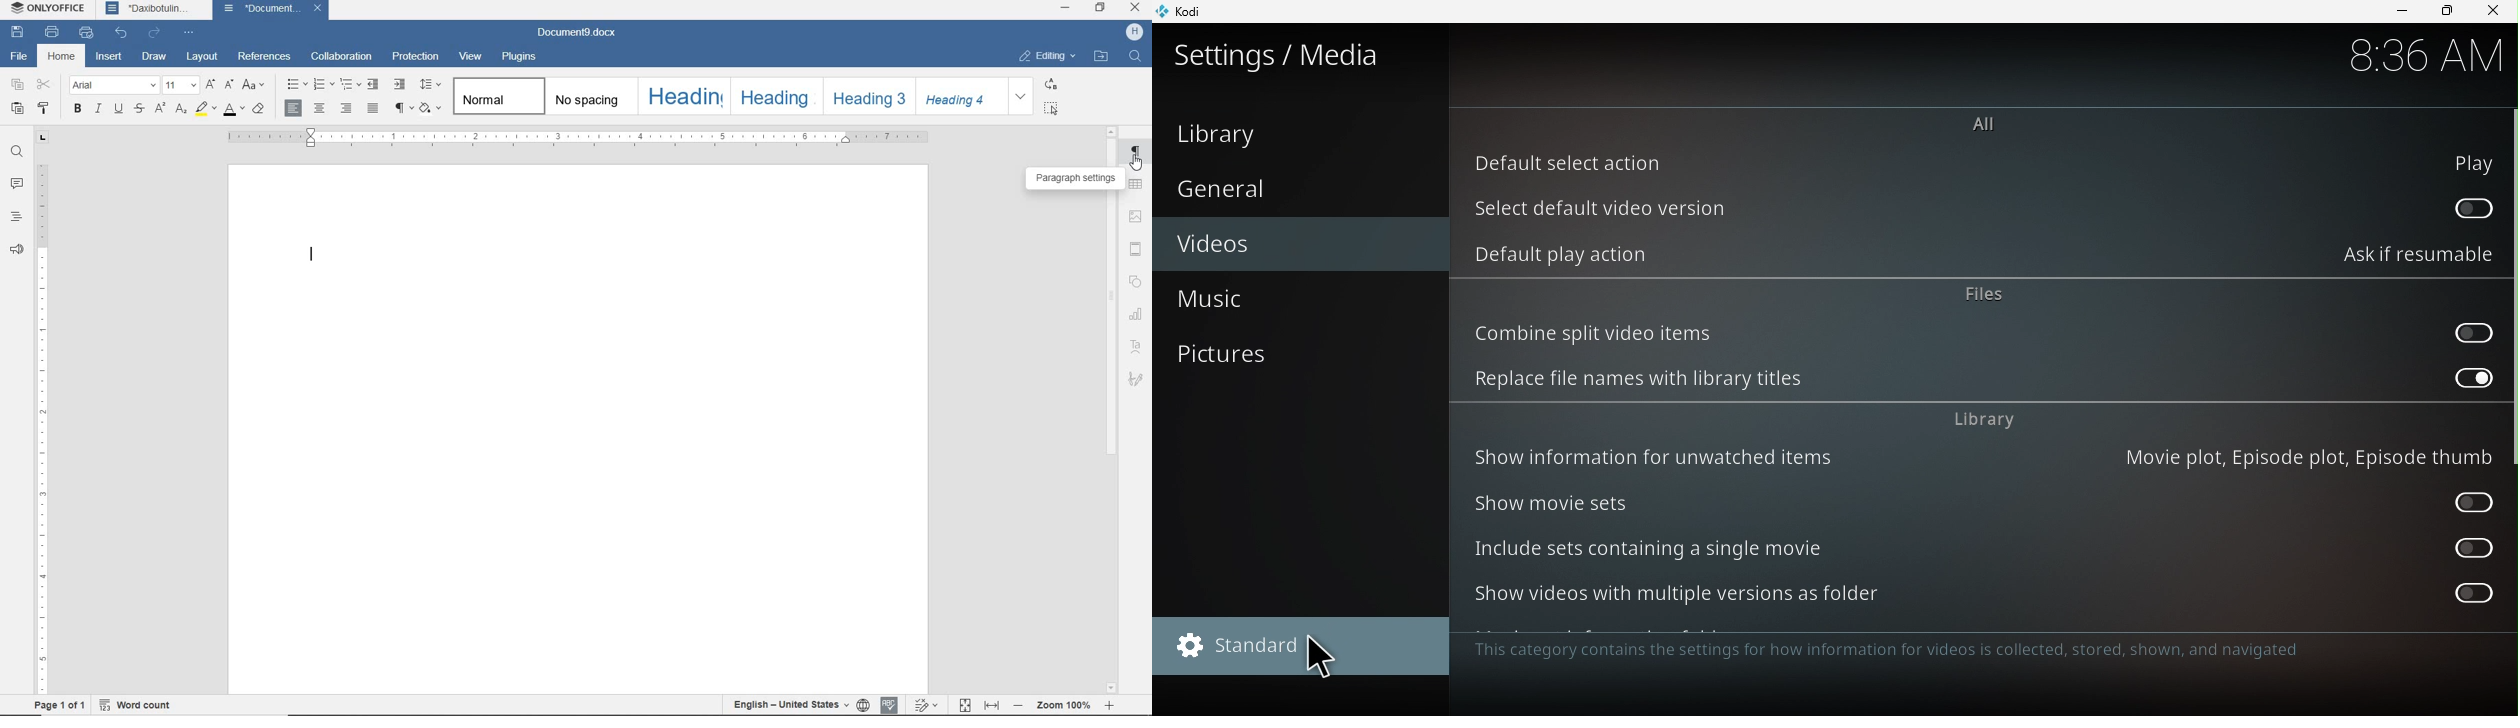  What do you see at coordinates (1297, 127) in the screenshot?
I see `Library` at bounding box center [1297, 127].